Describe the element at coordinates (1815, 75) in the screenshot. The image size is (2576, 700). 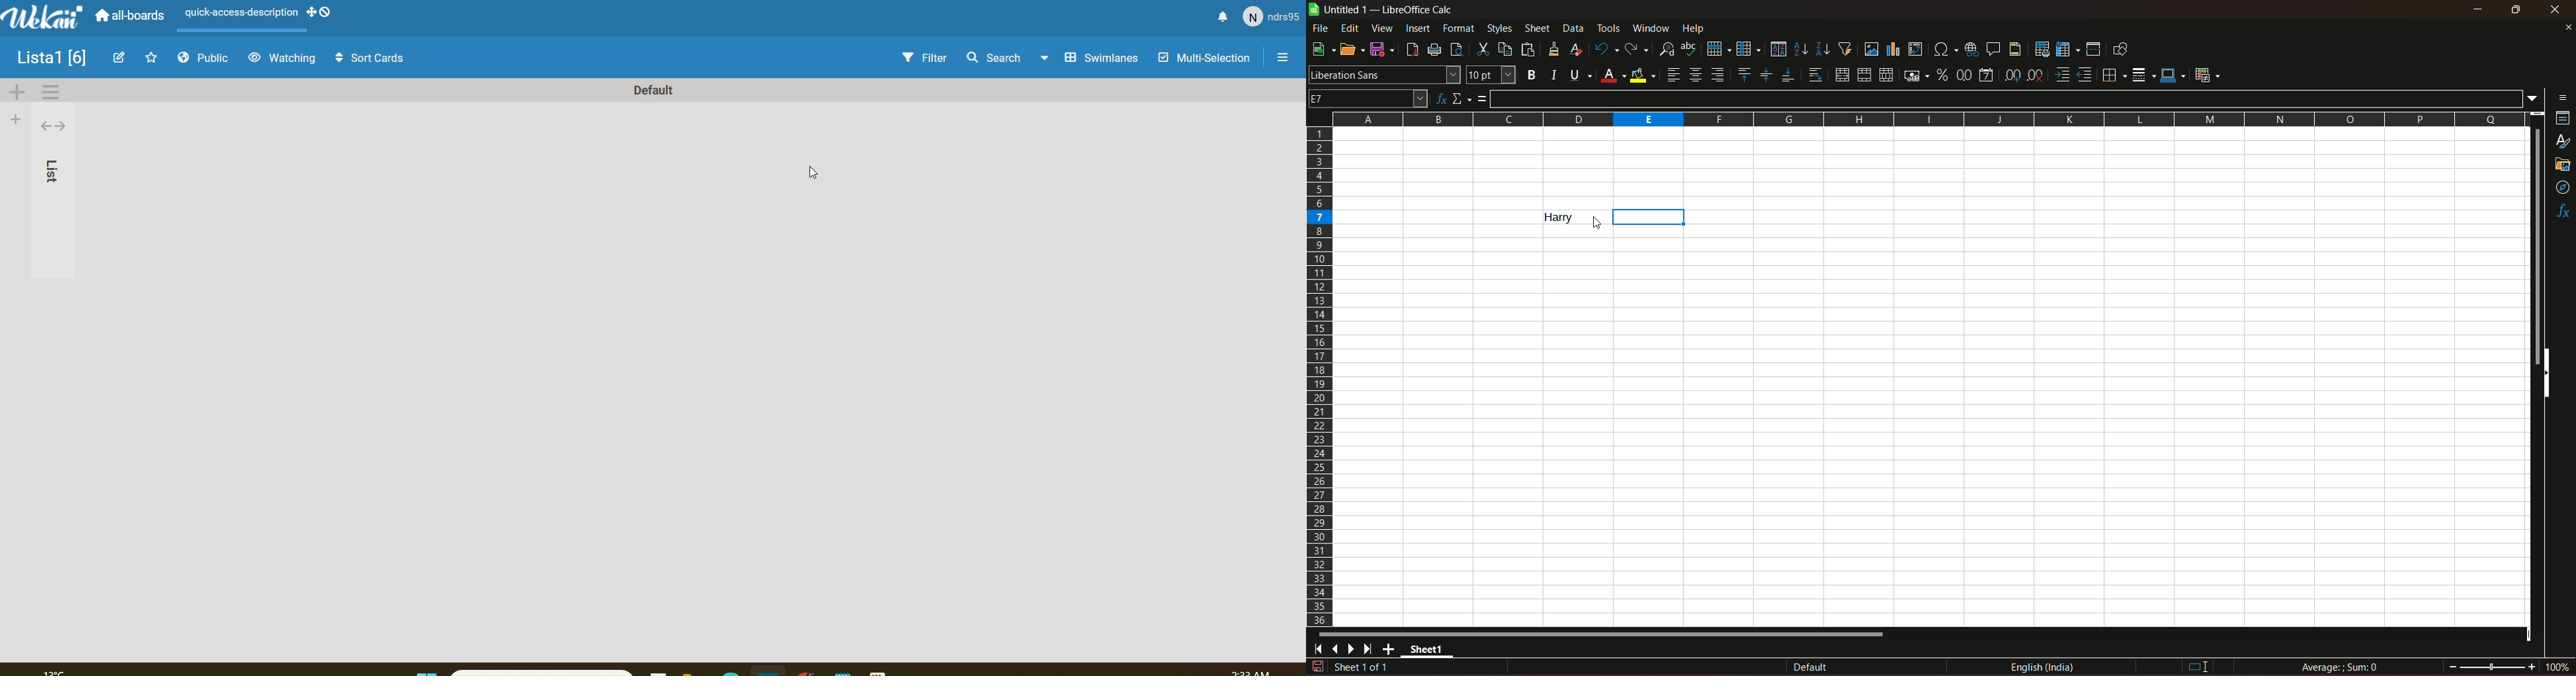
I see `wrap text` at that location.